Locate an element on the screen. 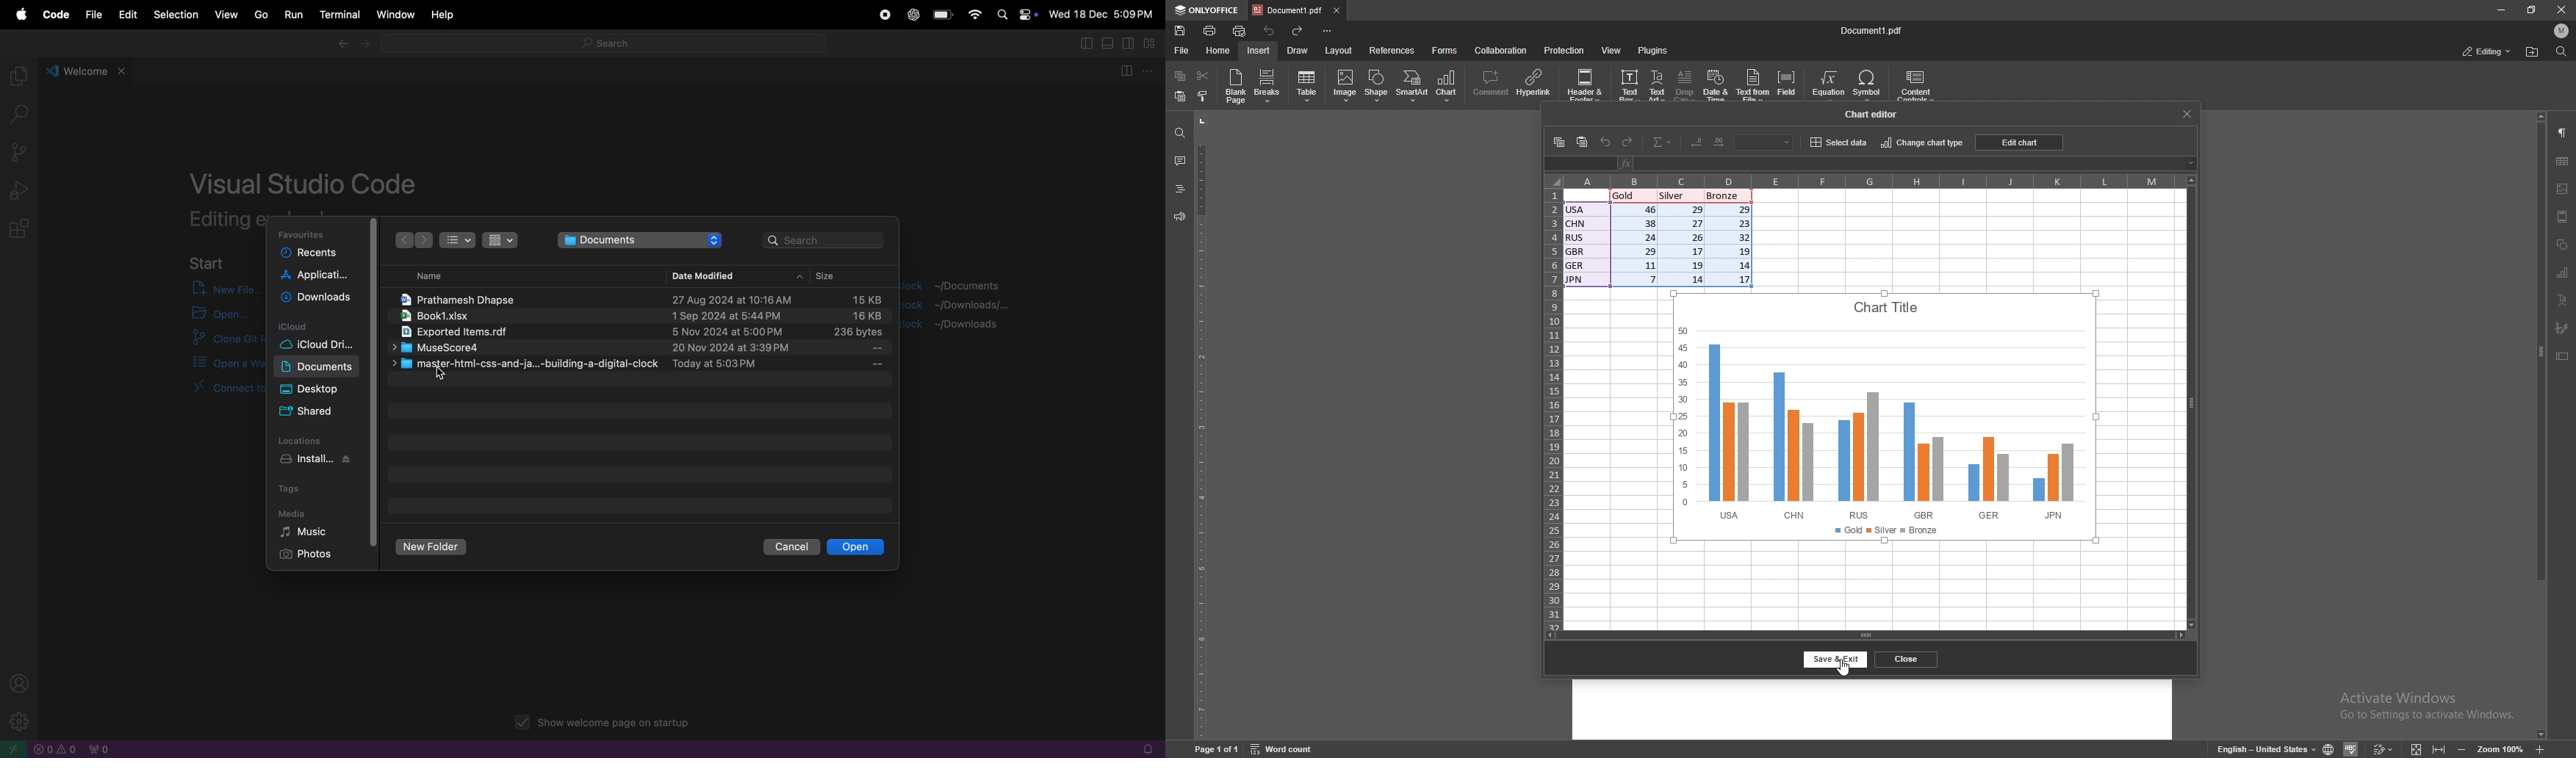 This screenshot has width=2576, height=784. chart is located at coordinates (2564, 272).